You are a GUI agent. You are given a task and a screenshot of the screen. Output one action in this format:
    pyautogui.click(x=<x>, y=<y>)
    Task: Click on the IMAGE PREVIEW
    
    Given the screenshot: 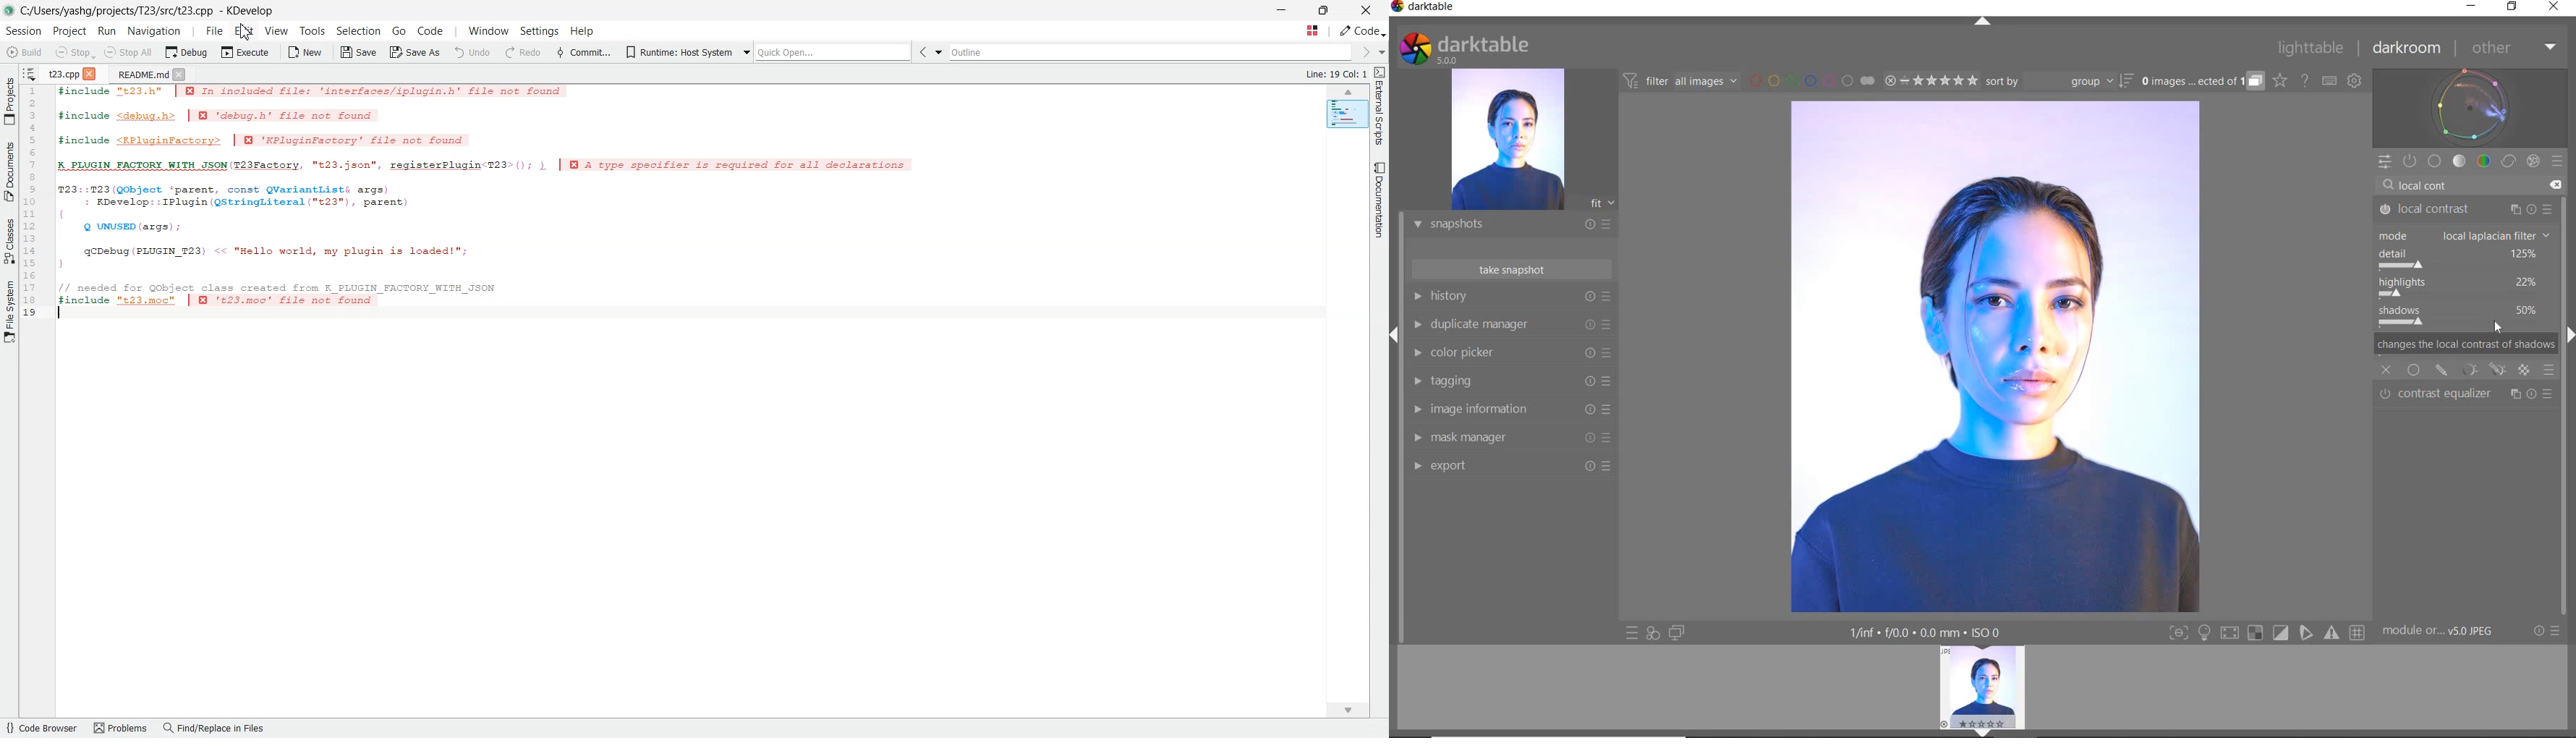 What is the action you would take?
    pyautogui.click(x=1507, y=140)
    